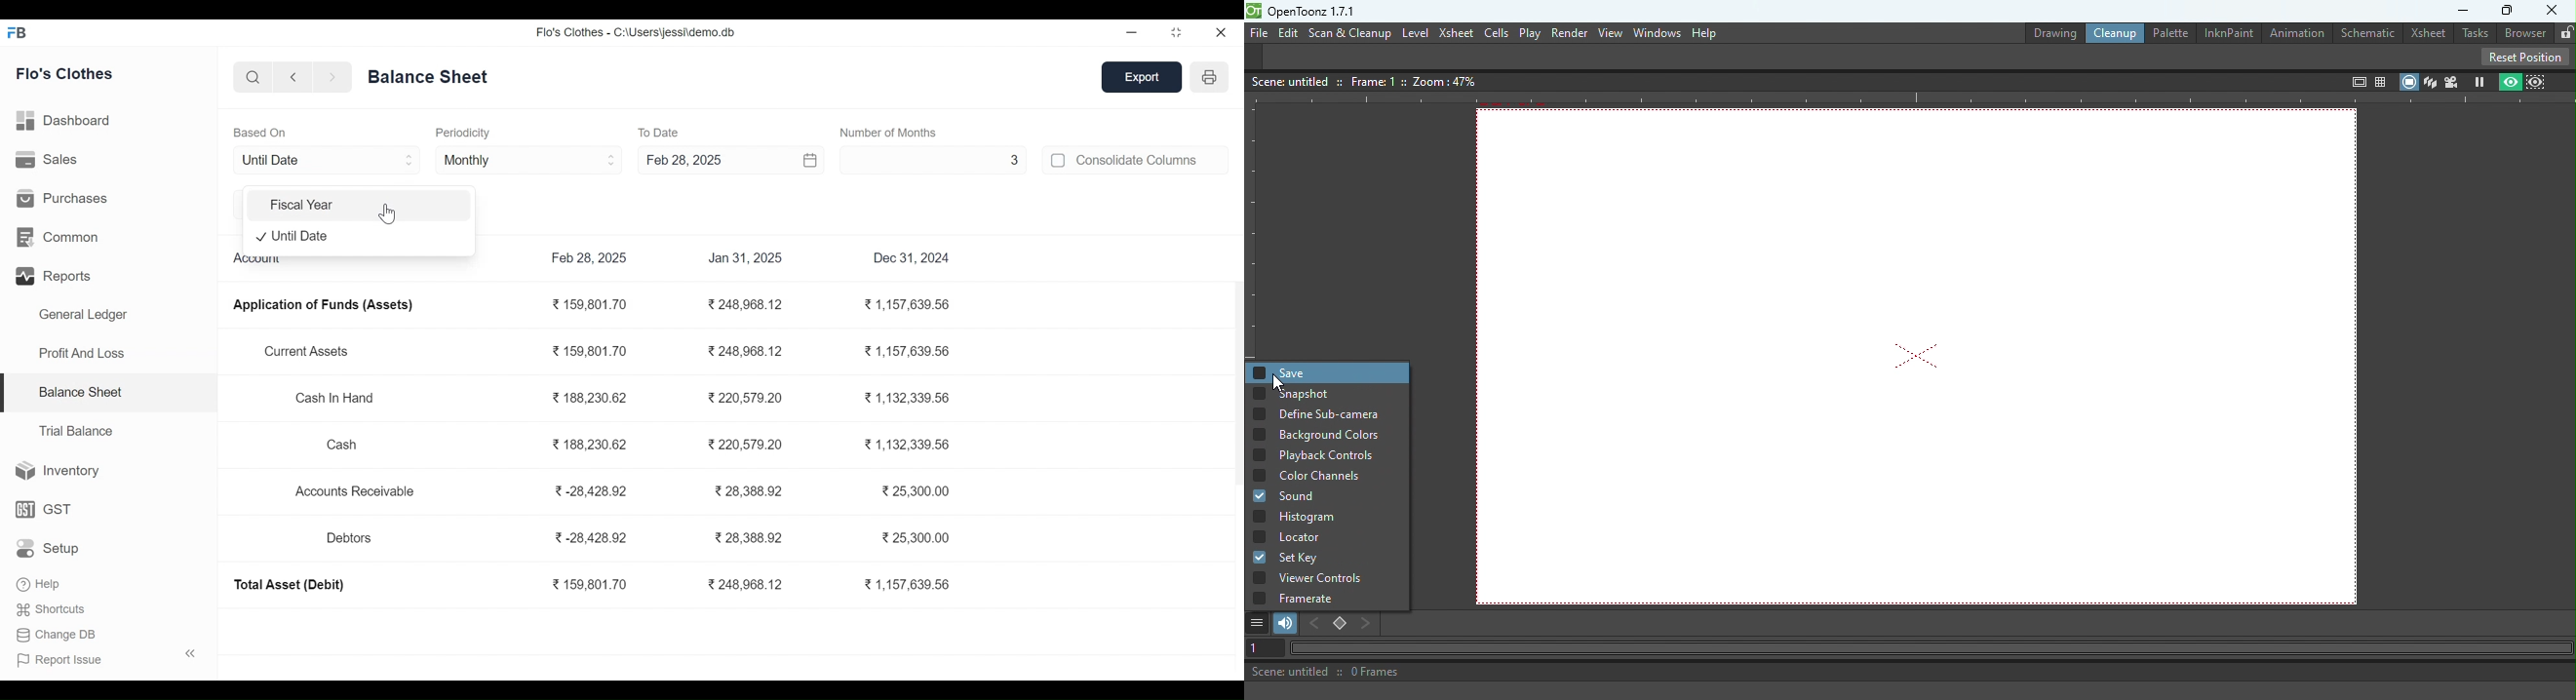  I want to click on until date, so click(360, 237).